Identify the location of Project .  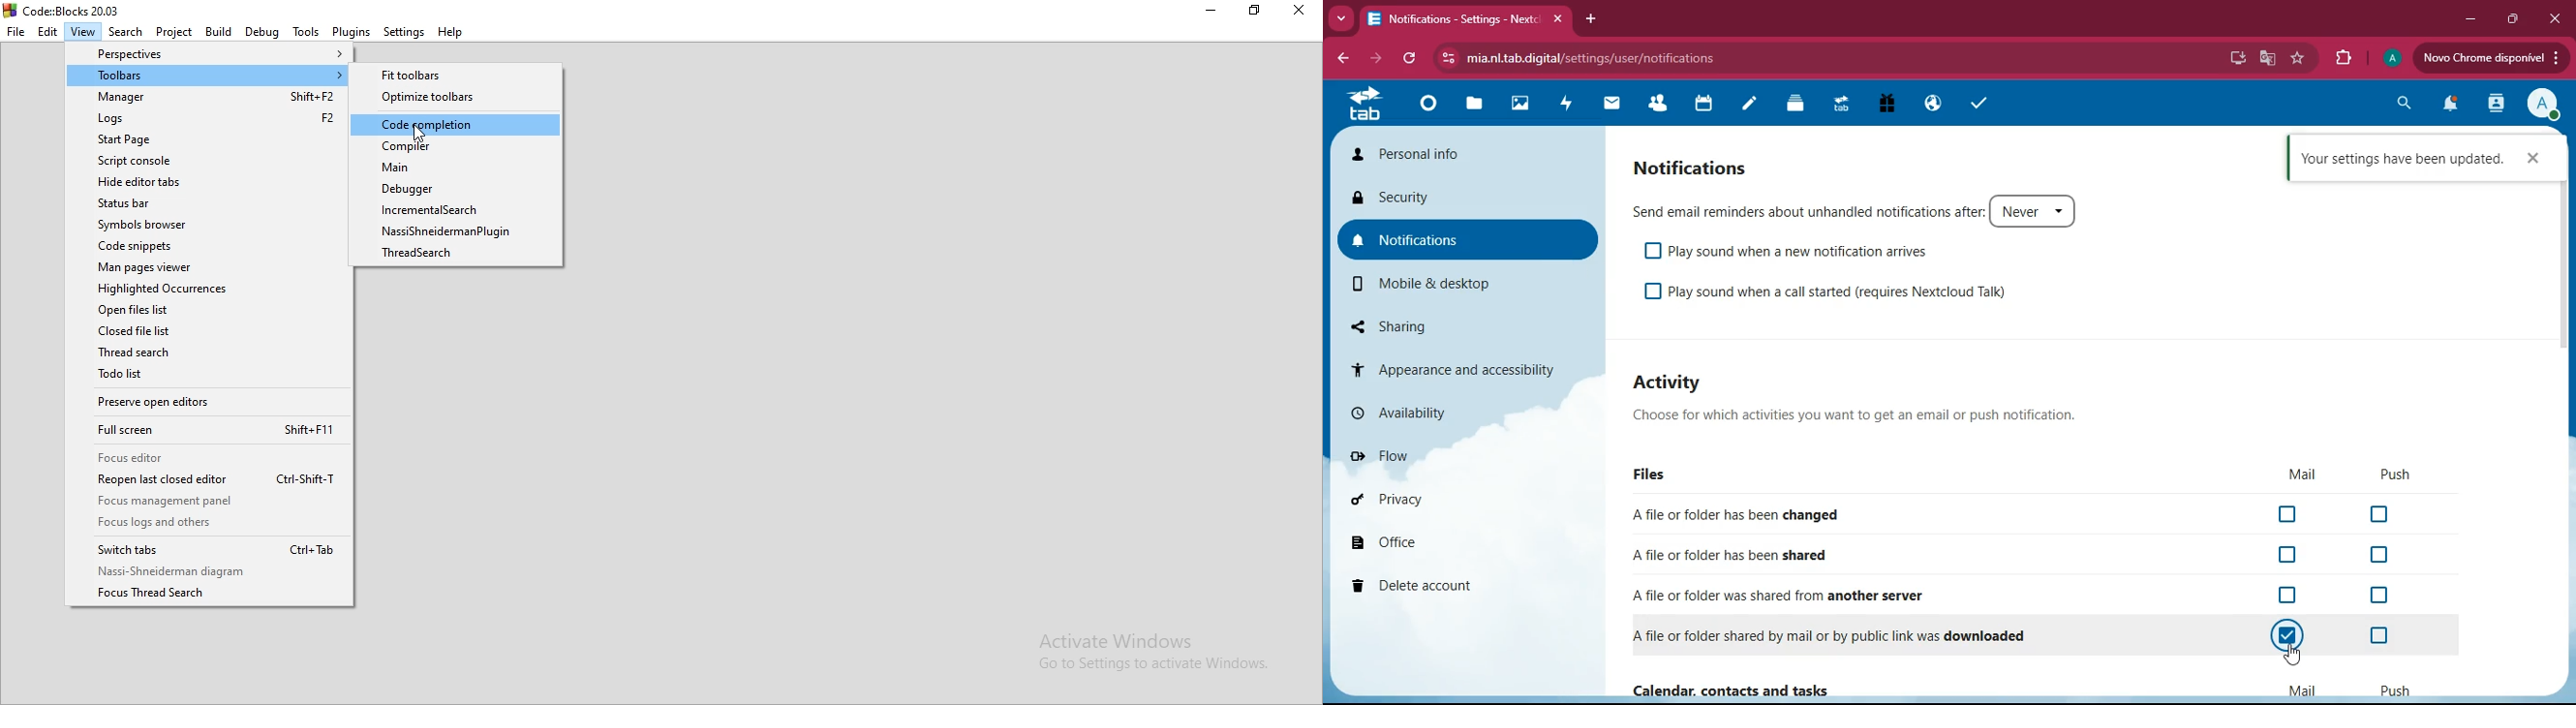
(172, 32).